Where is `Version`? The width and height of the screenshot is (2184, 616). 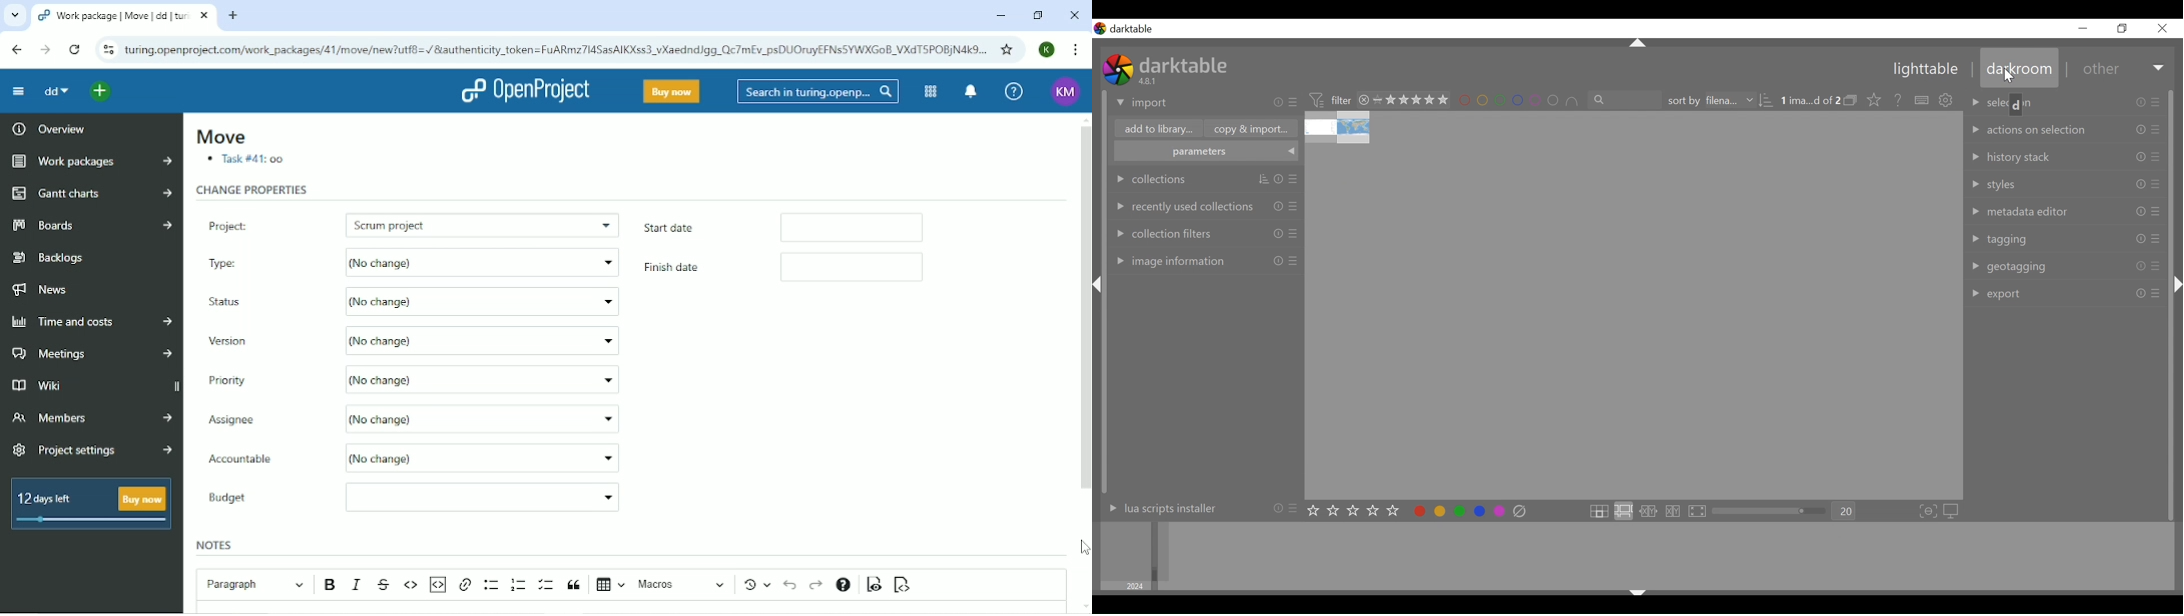 Version is located at coordinates (1150, 81).